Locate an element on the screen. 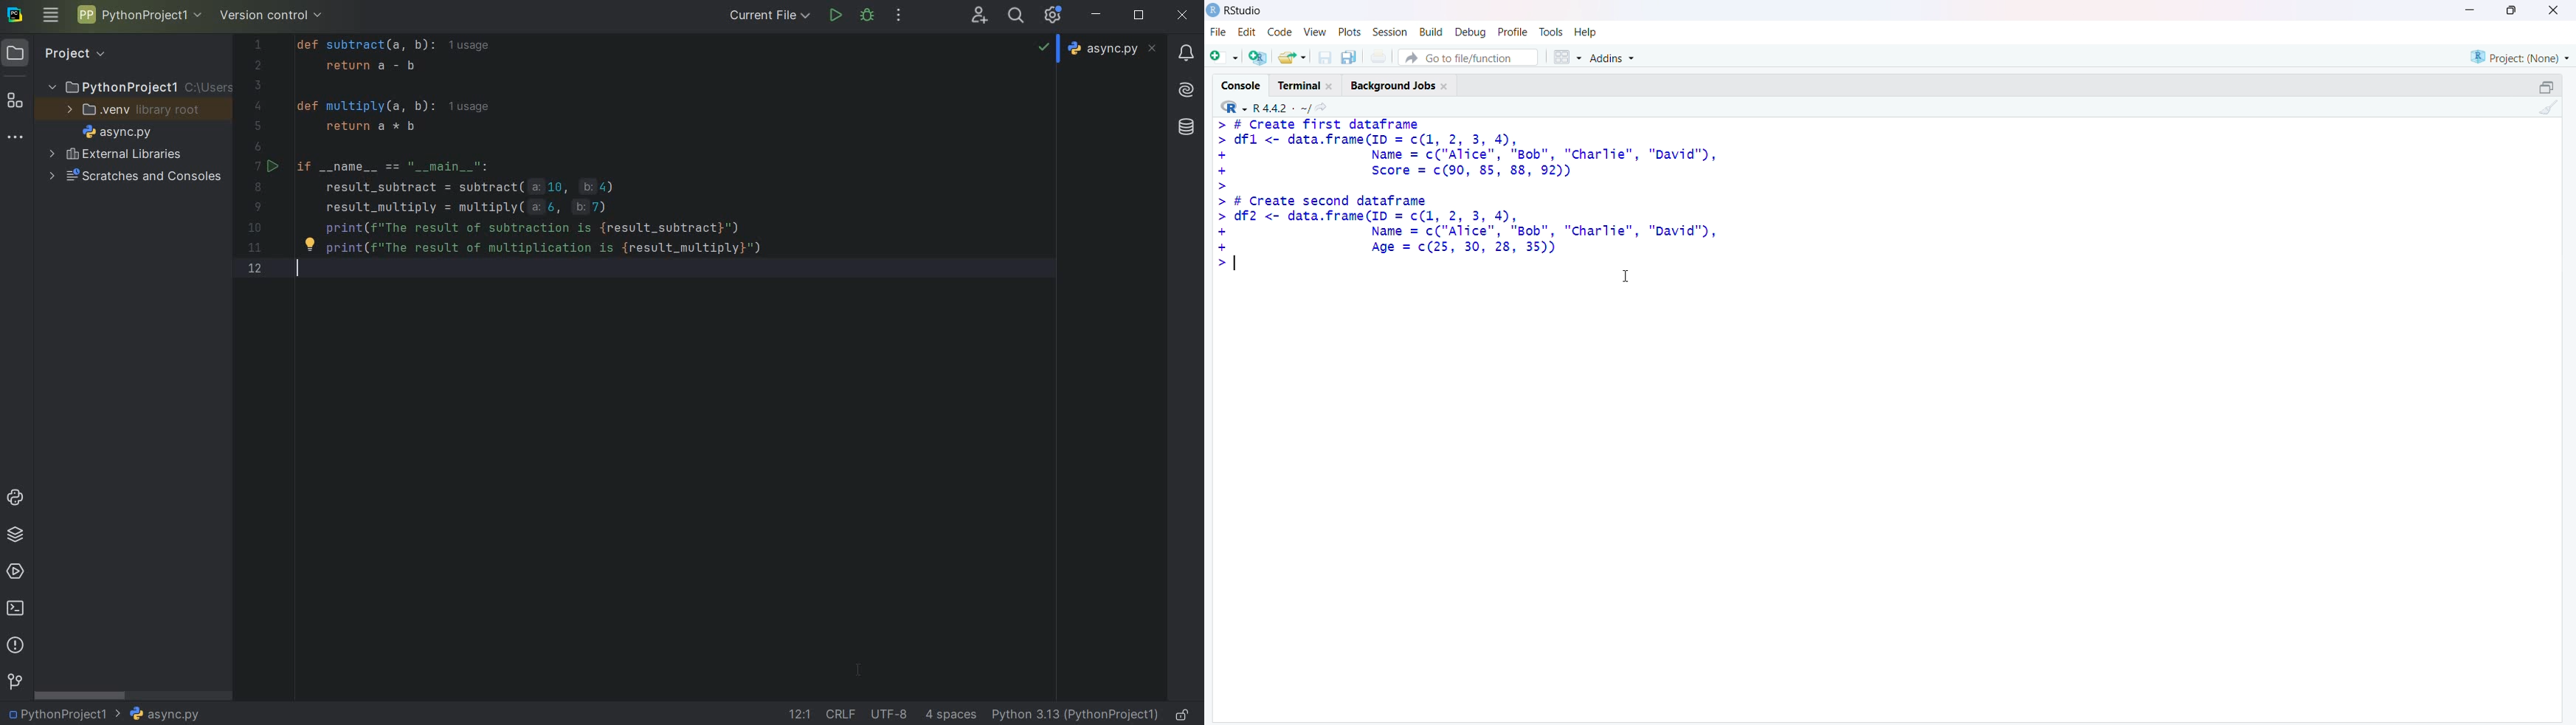 The height and width of the screenshot is (728, 2576). grid is located at coordinates (1568, 57).